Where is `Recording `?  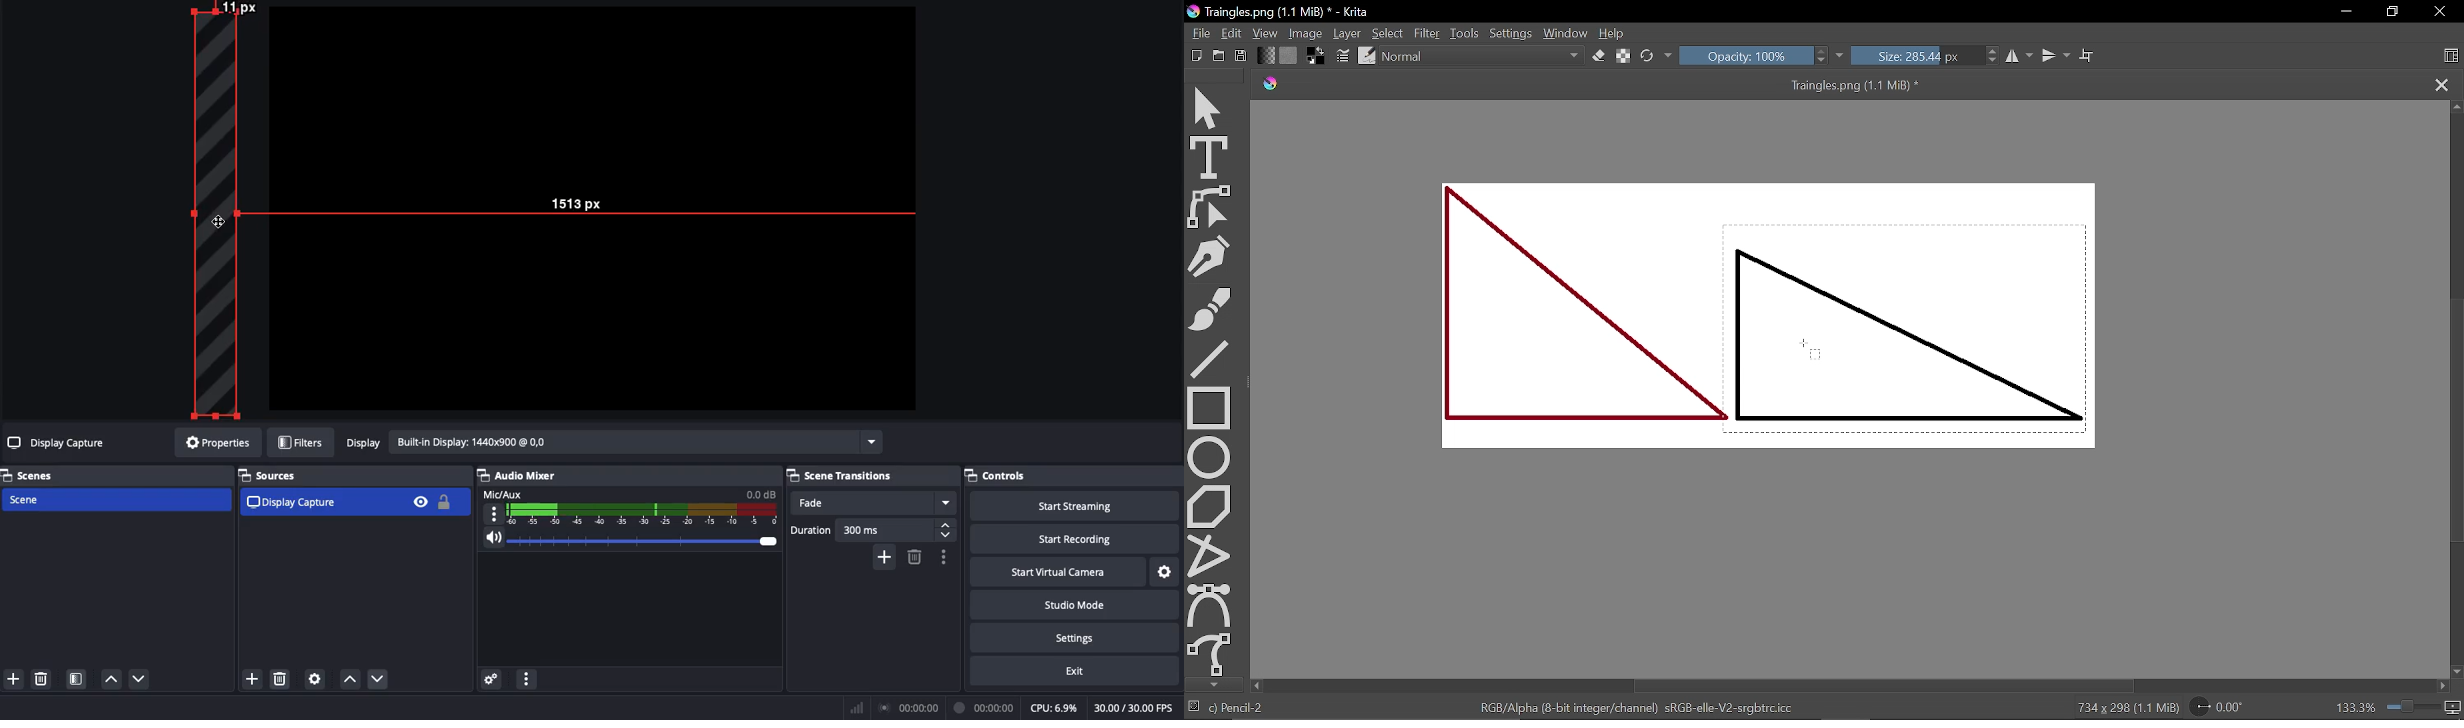
Recording  is located at coordinates (985, 708).